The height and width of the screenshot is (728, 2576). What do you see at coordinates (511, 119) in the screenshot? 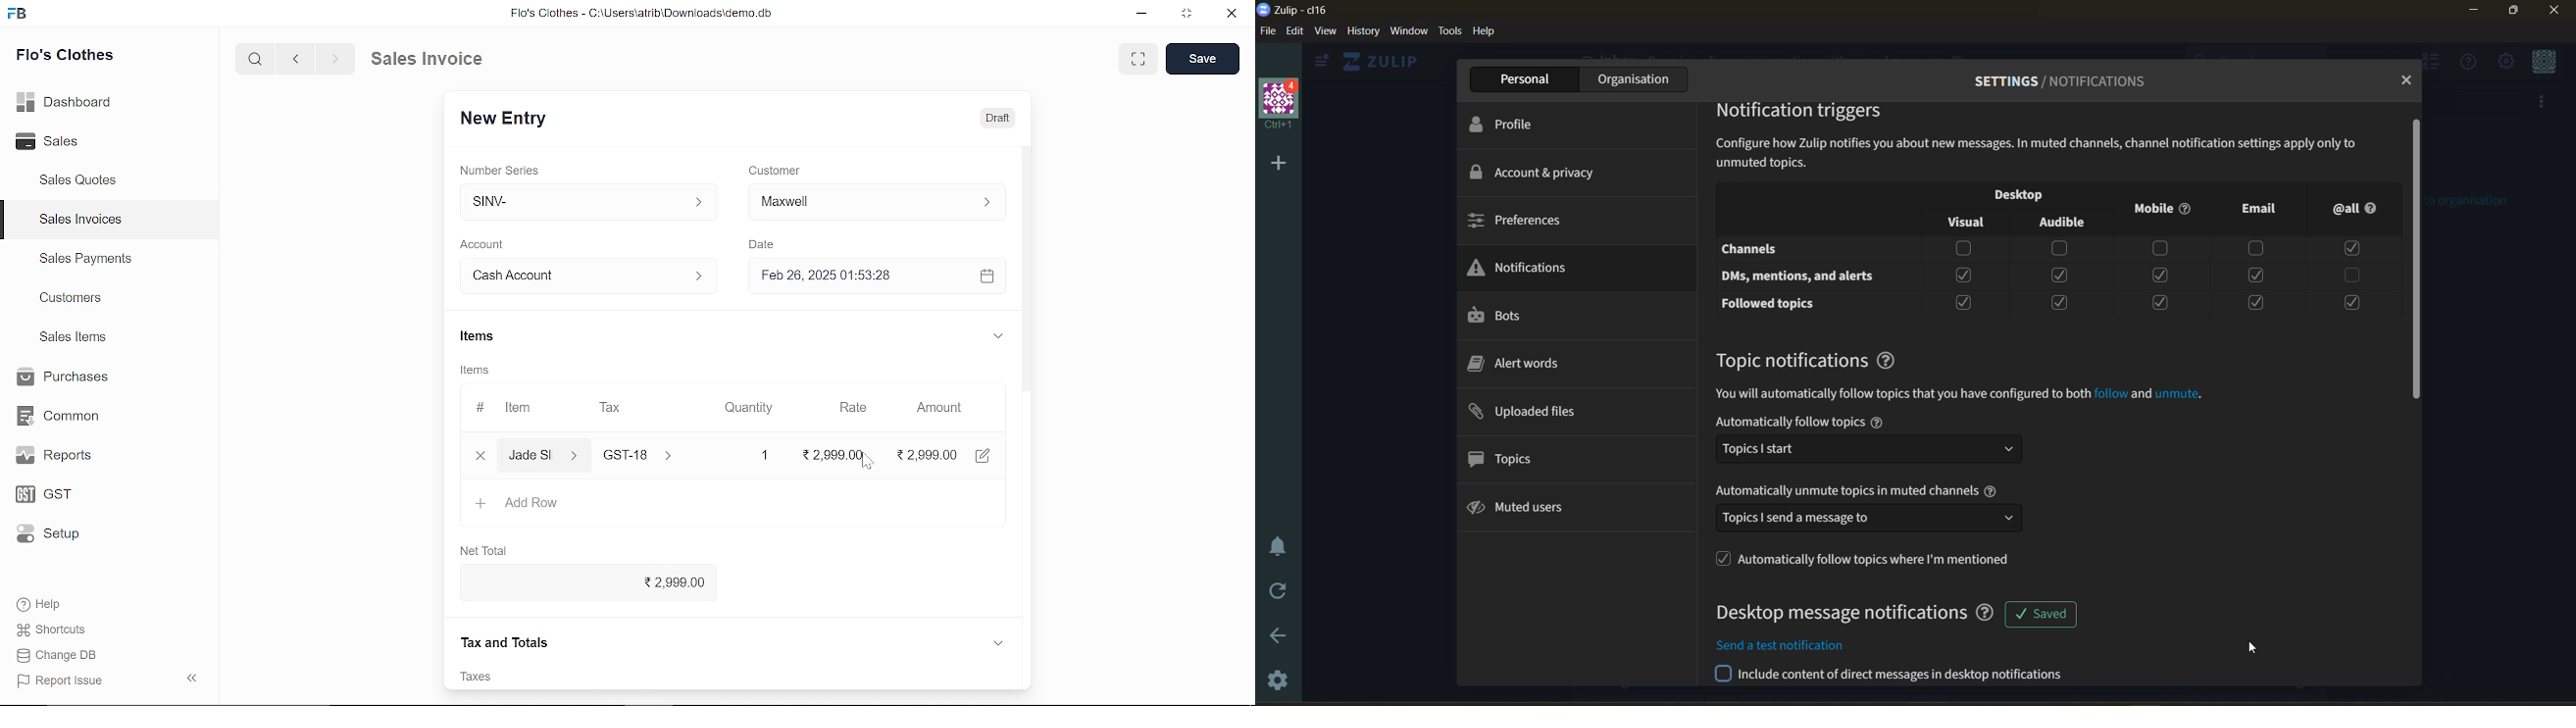
I see `New Entry` at bounding box center [511, 119].